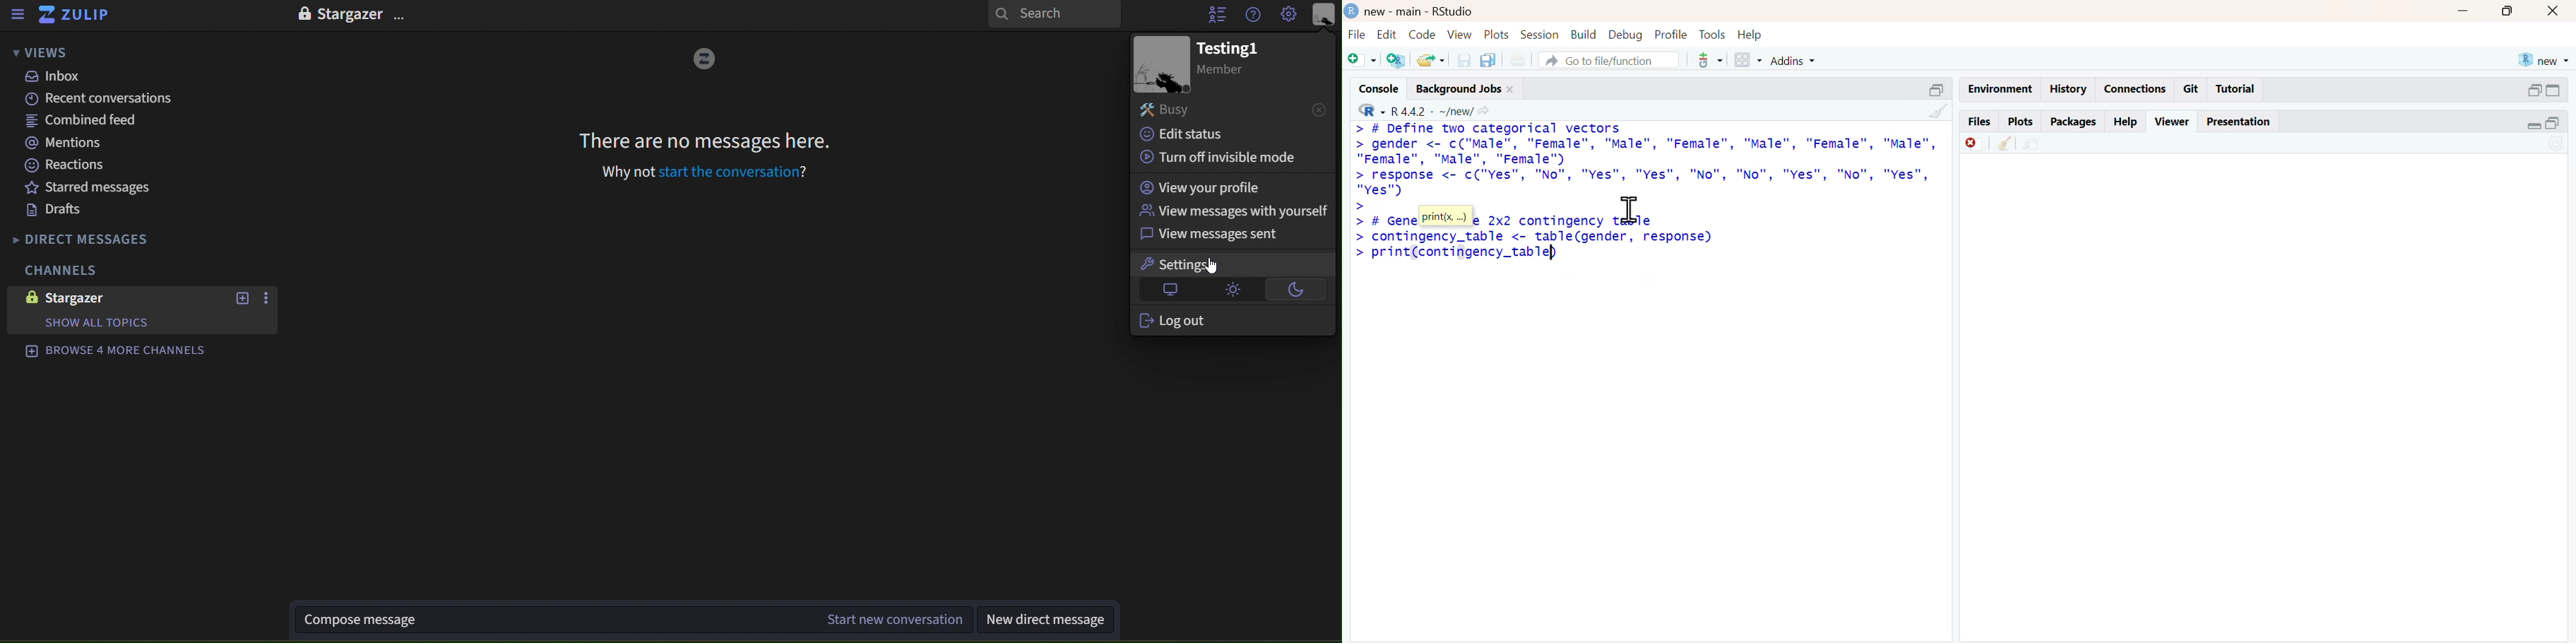 This screenshot has height=644, width=2576. Describe the element at coordinates (1388, 35) in the screenshot. I see `edit` at that location.